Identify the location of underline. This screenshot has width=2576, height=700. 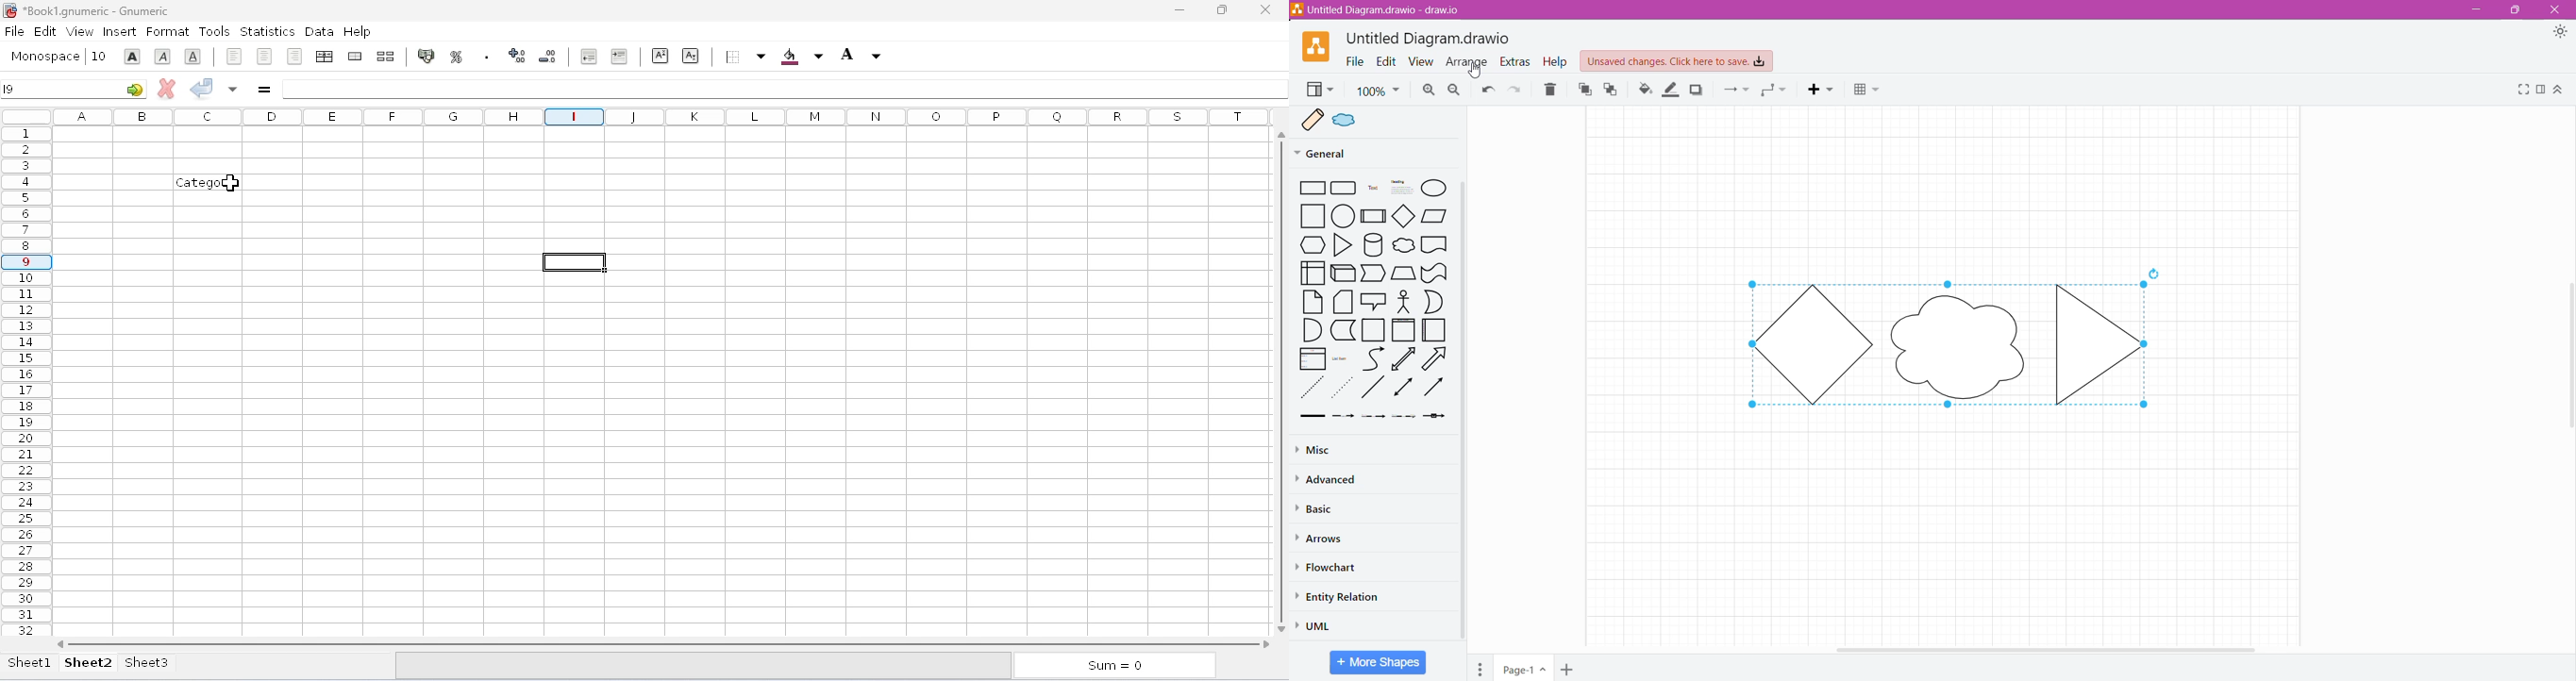
(192, 56).